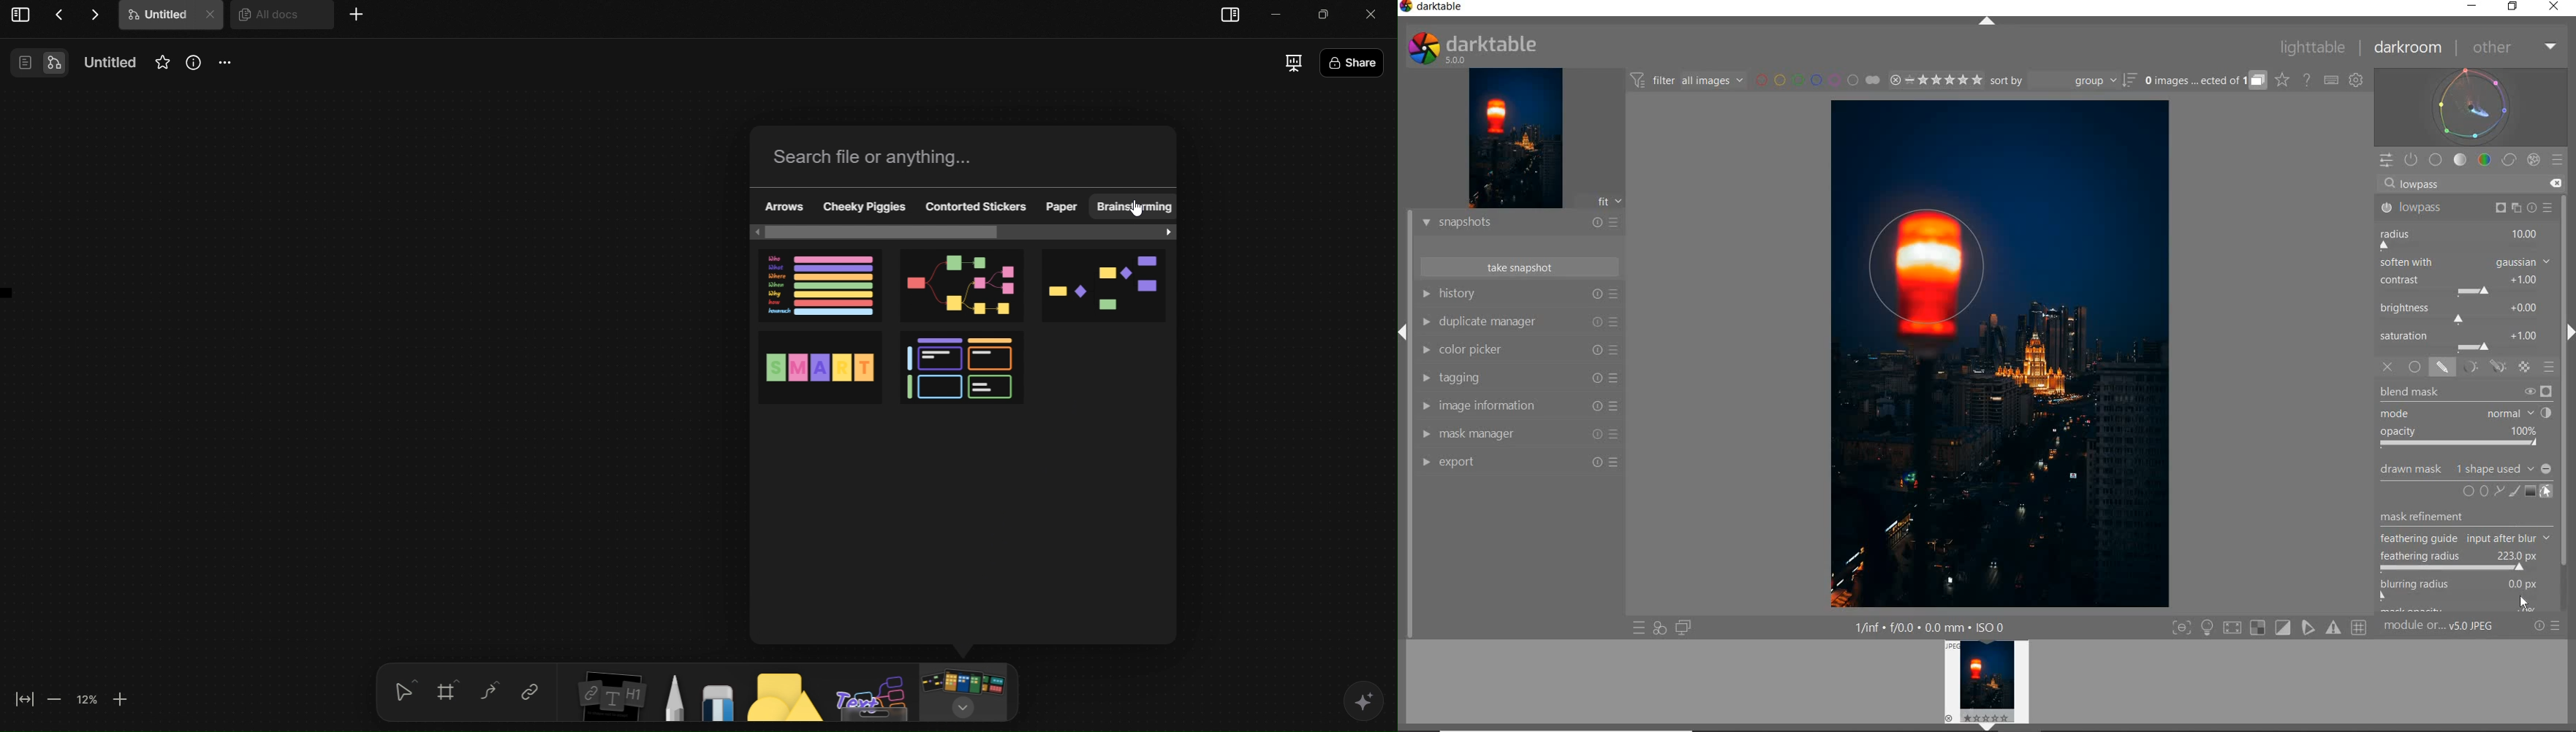  What do you see at coordinates (1520, 222) in the screenshot?
I see `SNAPSHOTS` at bounding box center [1520, 222].